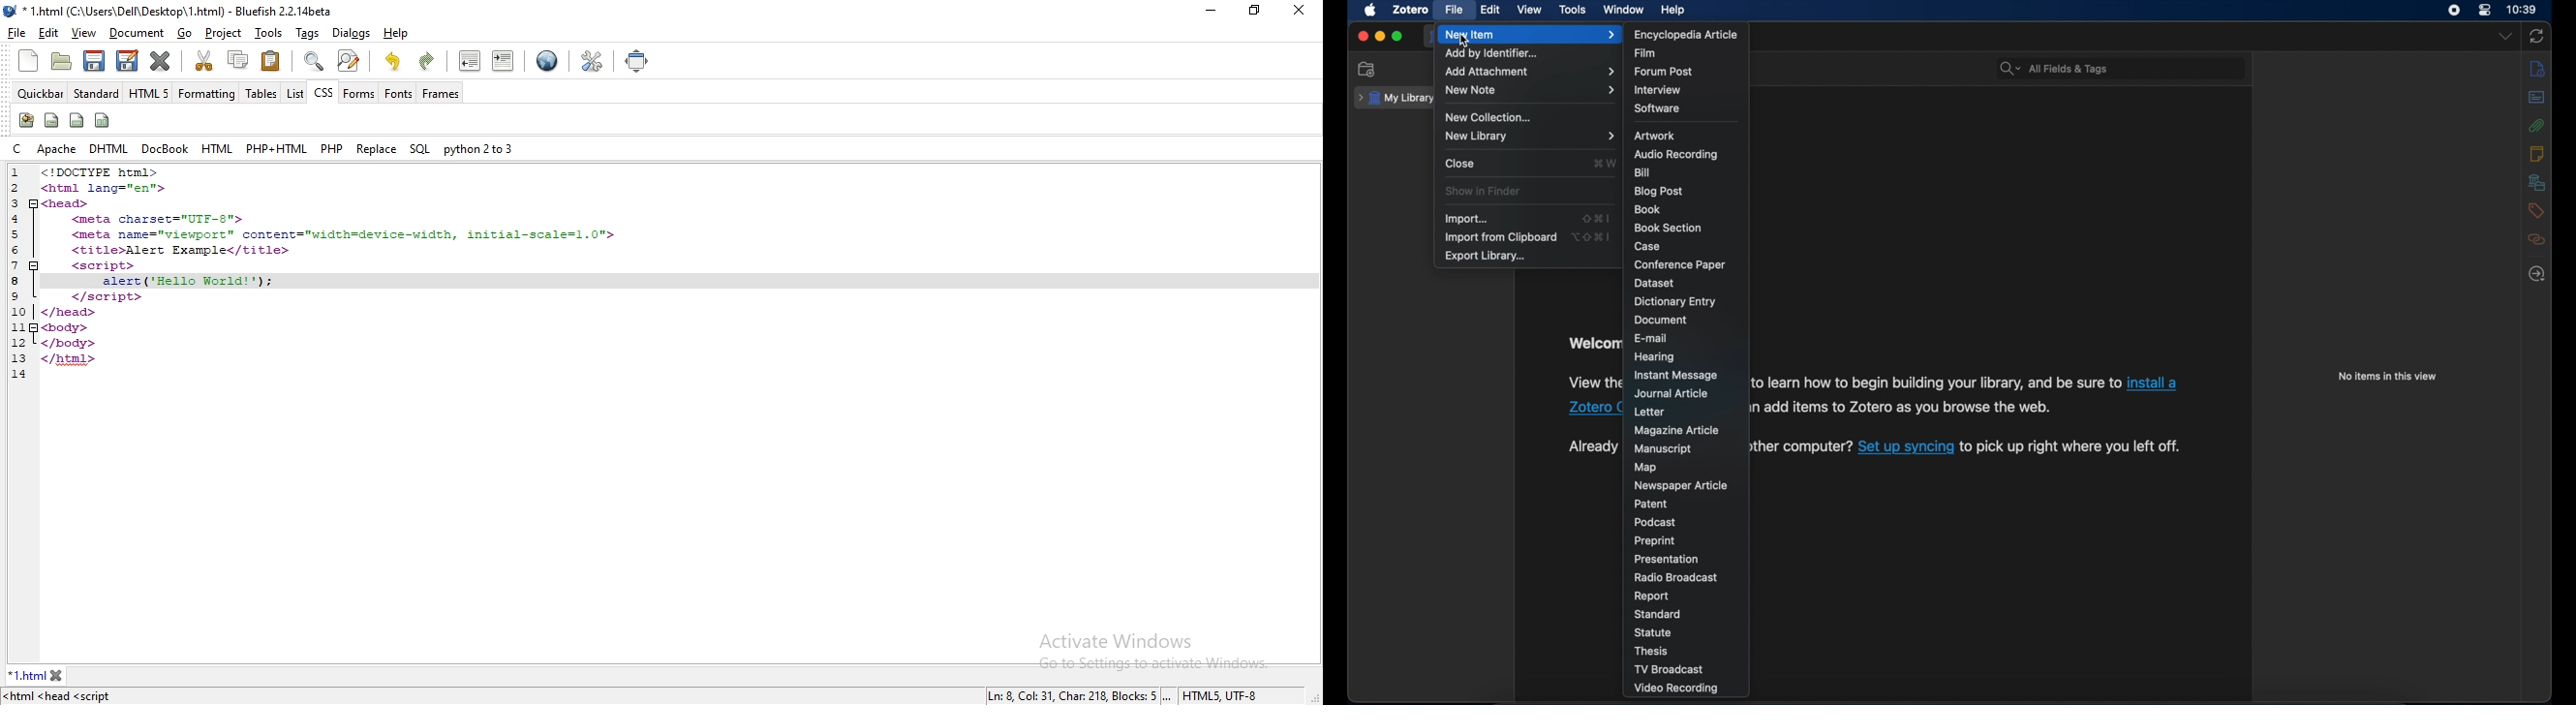 Image resolution: width=2576 pixels, height=728 pixels. What do you see at coordinates (1906, 448) in the screenshot?
I see `Set up syncing` at bounding box center [1906, 448].